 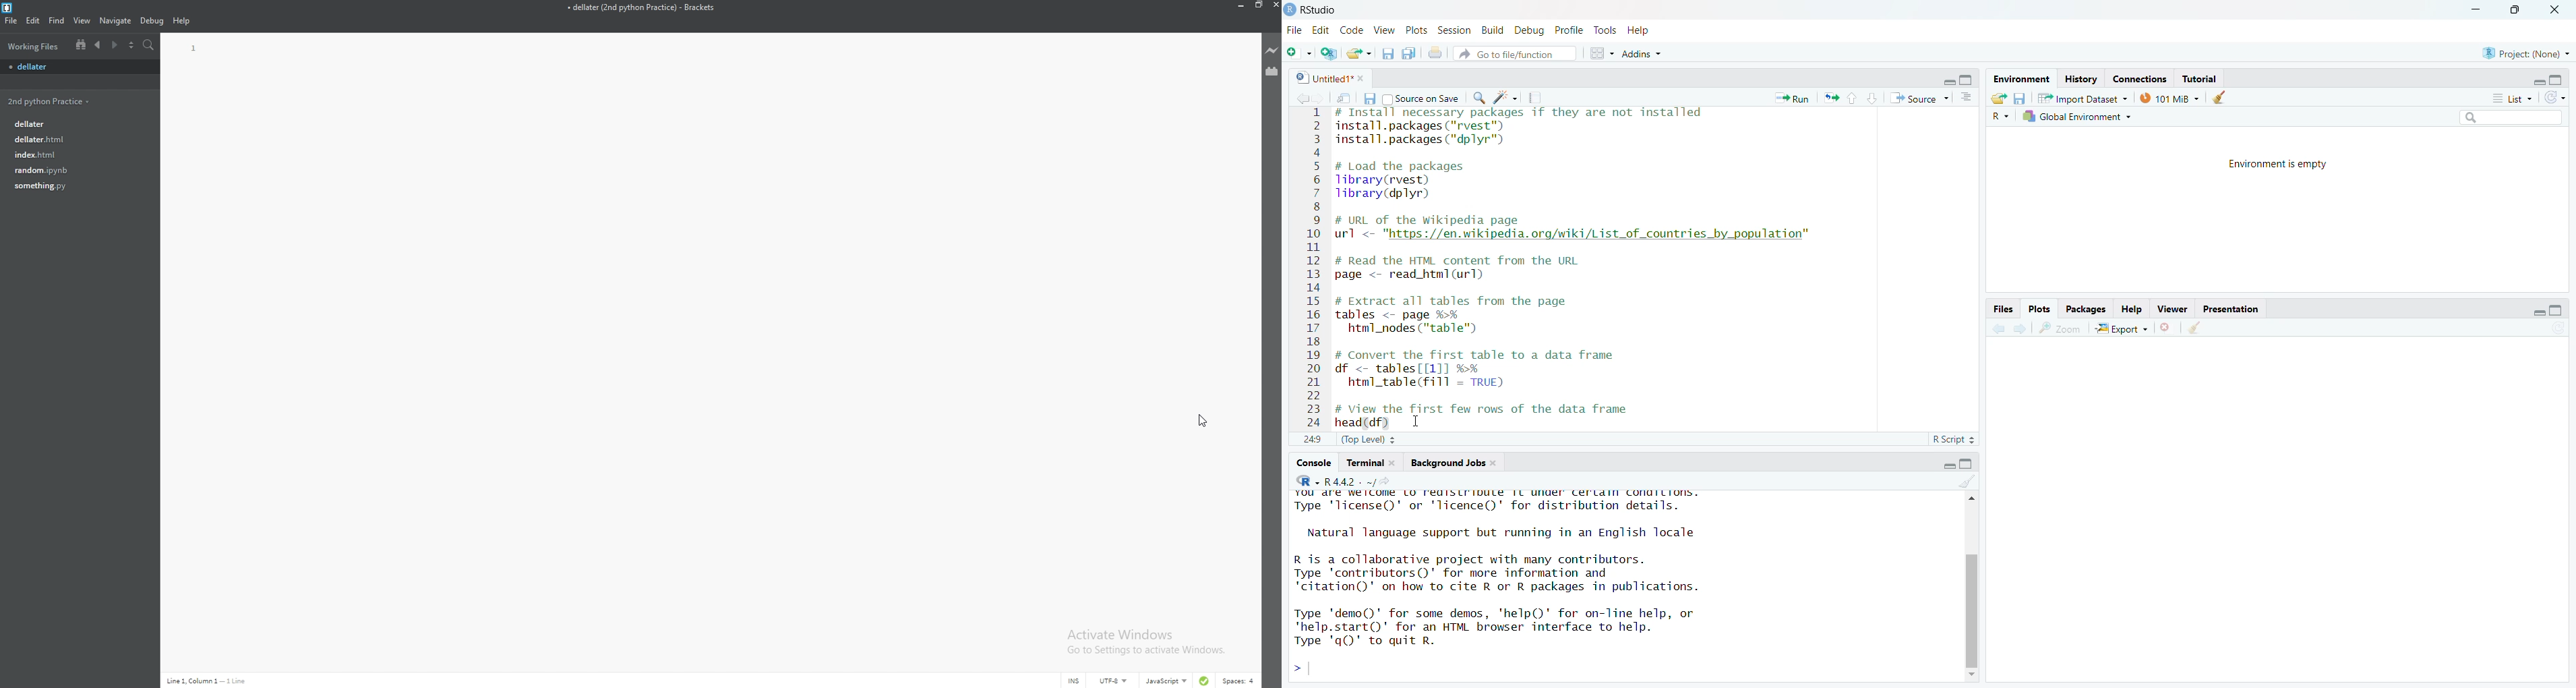 I want to click on # Read the HTML content from the URL page <- read_html (url), so click(x=1466, y=268).